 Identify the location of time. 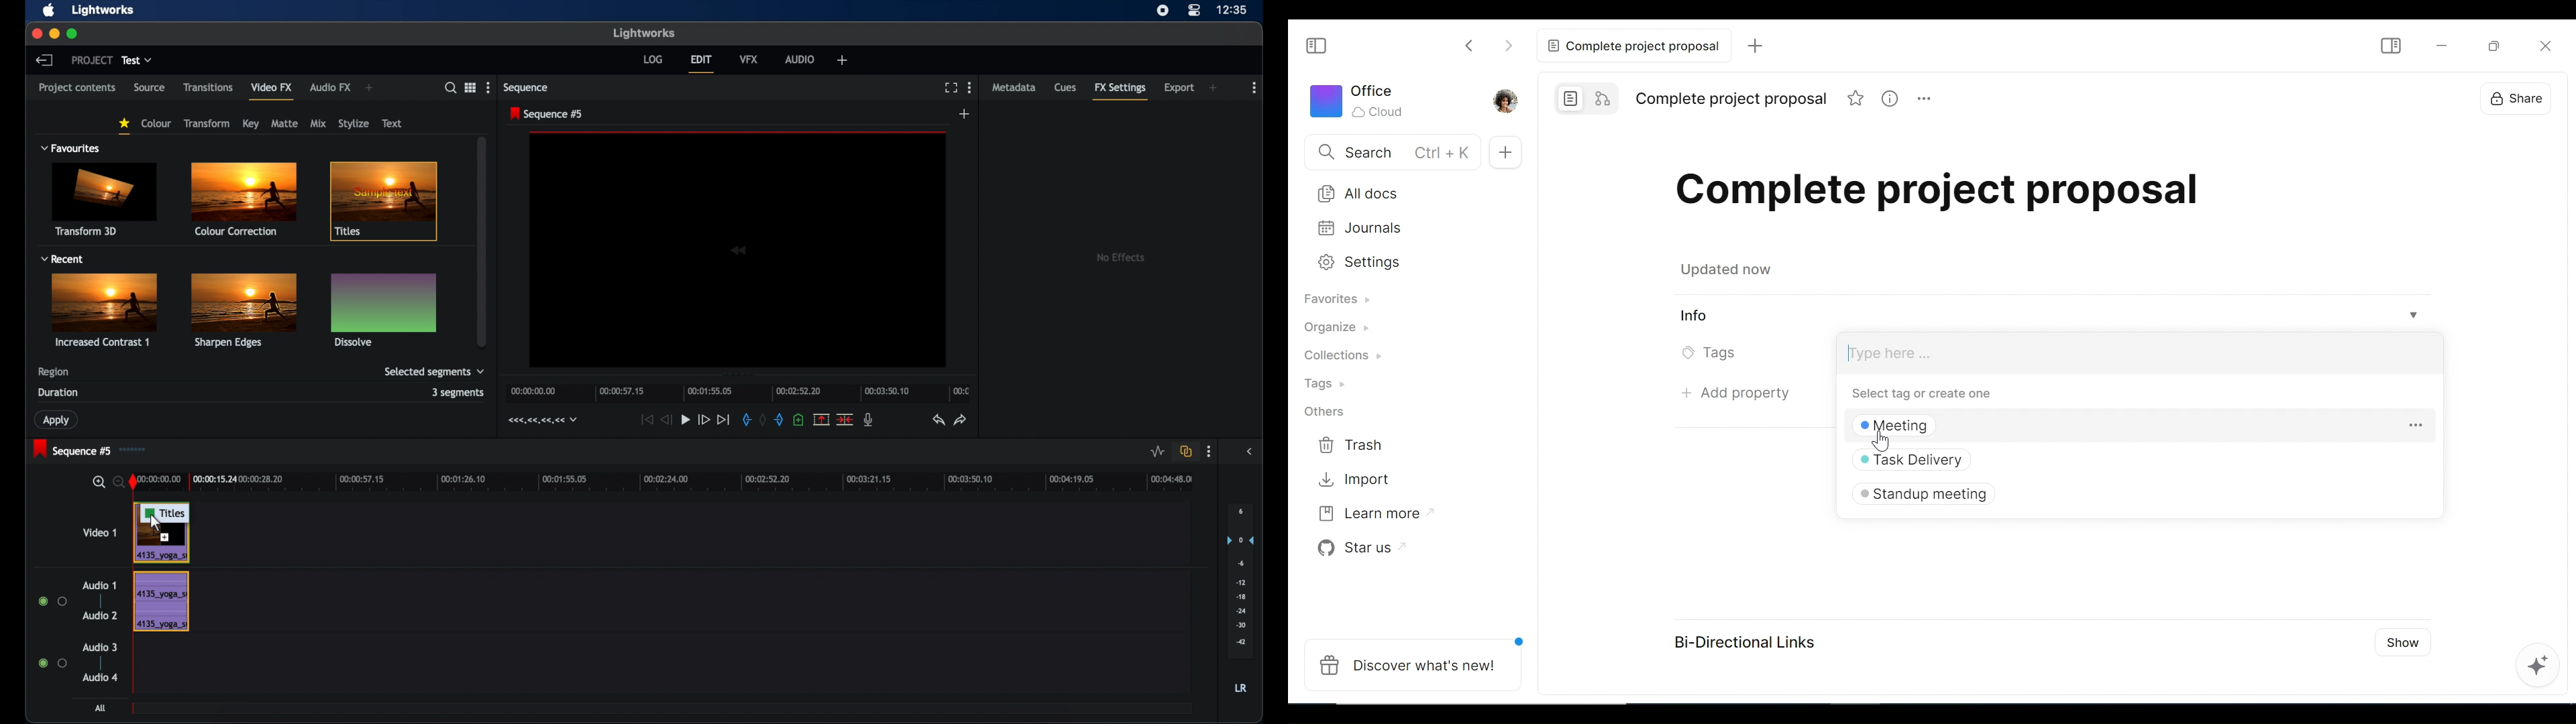
(1233, 11).